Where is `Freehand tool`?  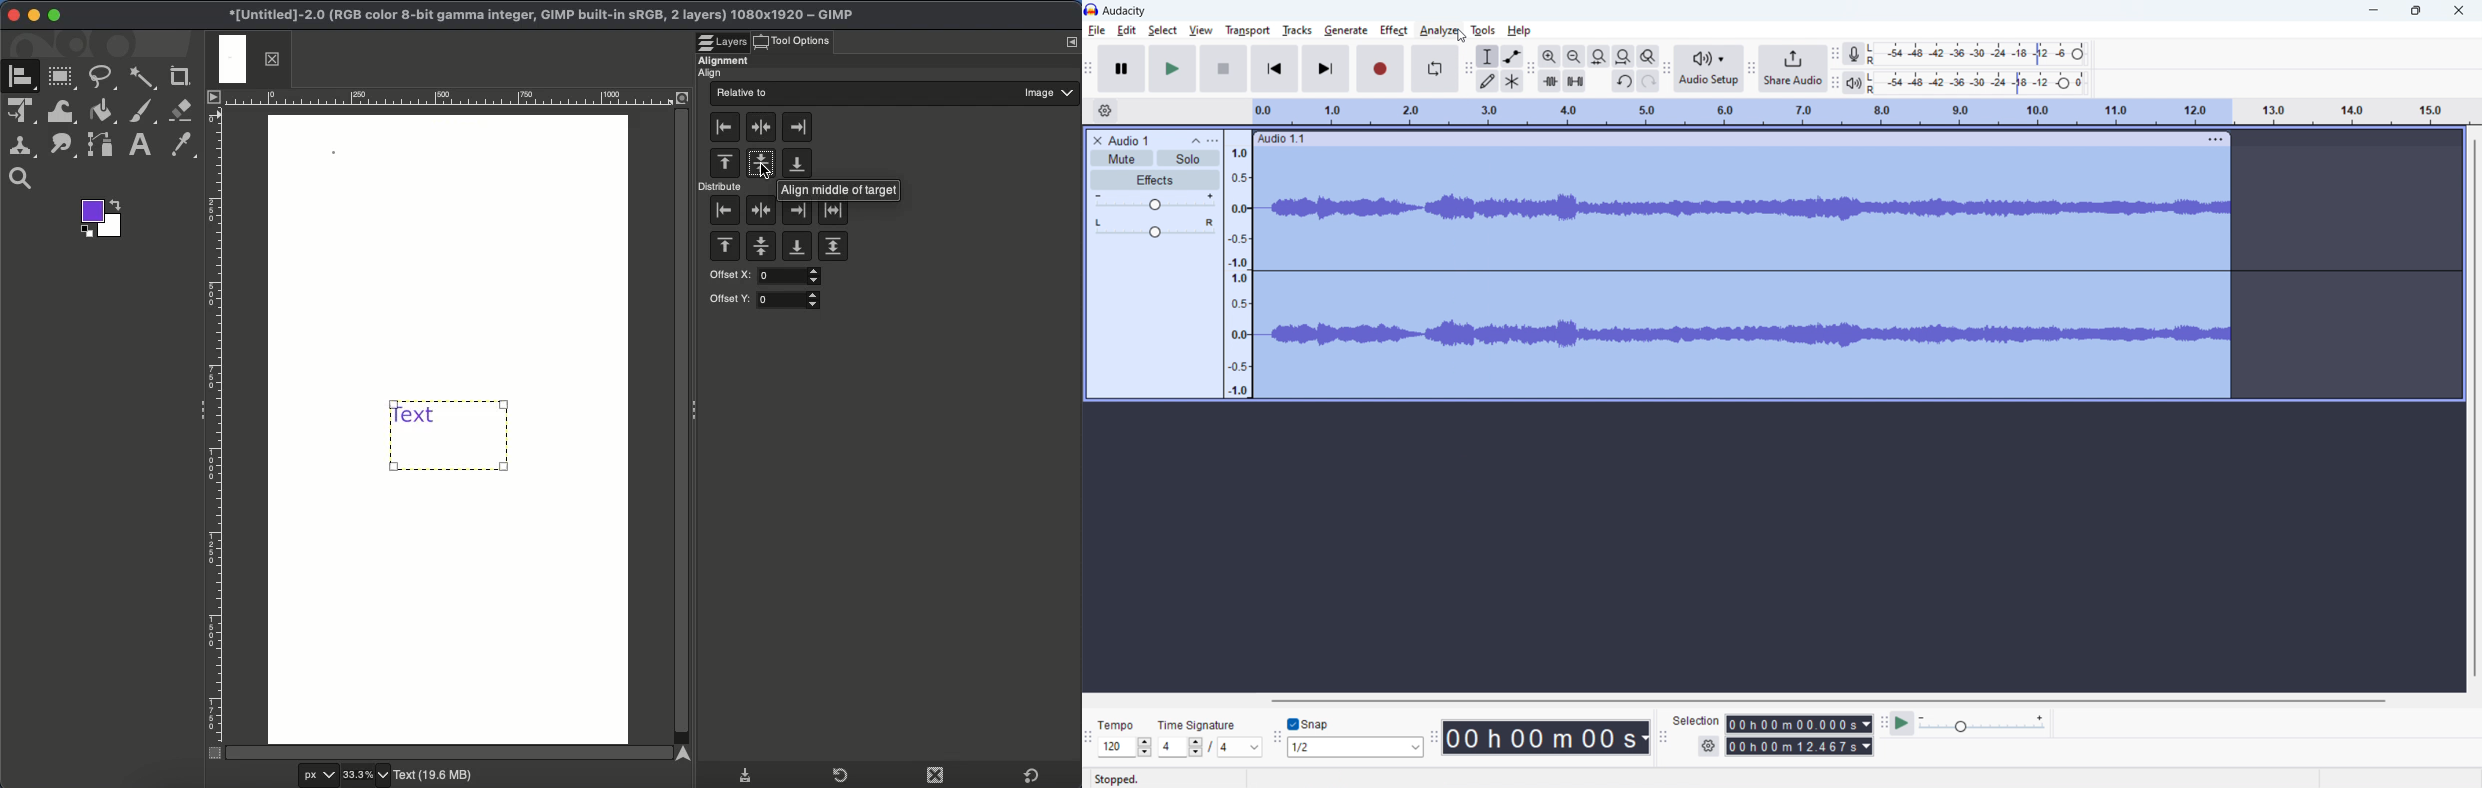
Freehand tool is located at coordinates (104, 79).